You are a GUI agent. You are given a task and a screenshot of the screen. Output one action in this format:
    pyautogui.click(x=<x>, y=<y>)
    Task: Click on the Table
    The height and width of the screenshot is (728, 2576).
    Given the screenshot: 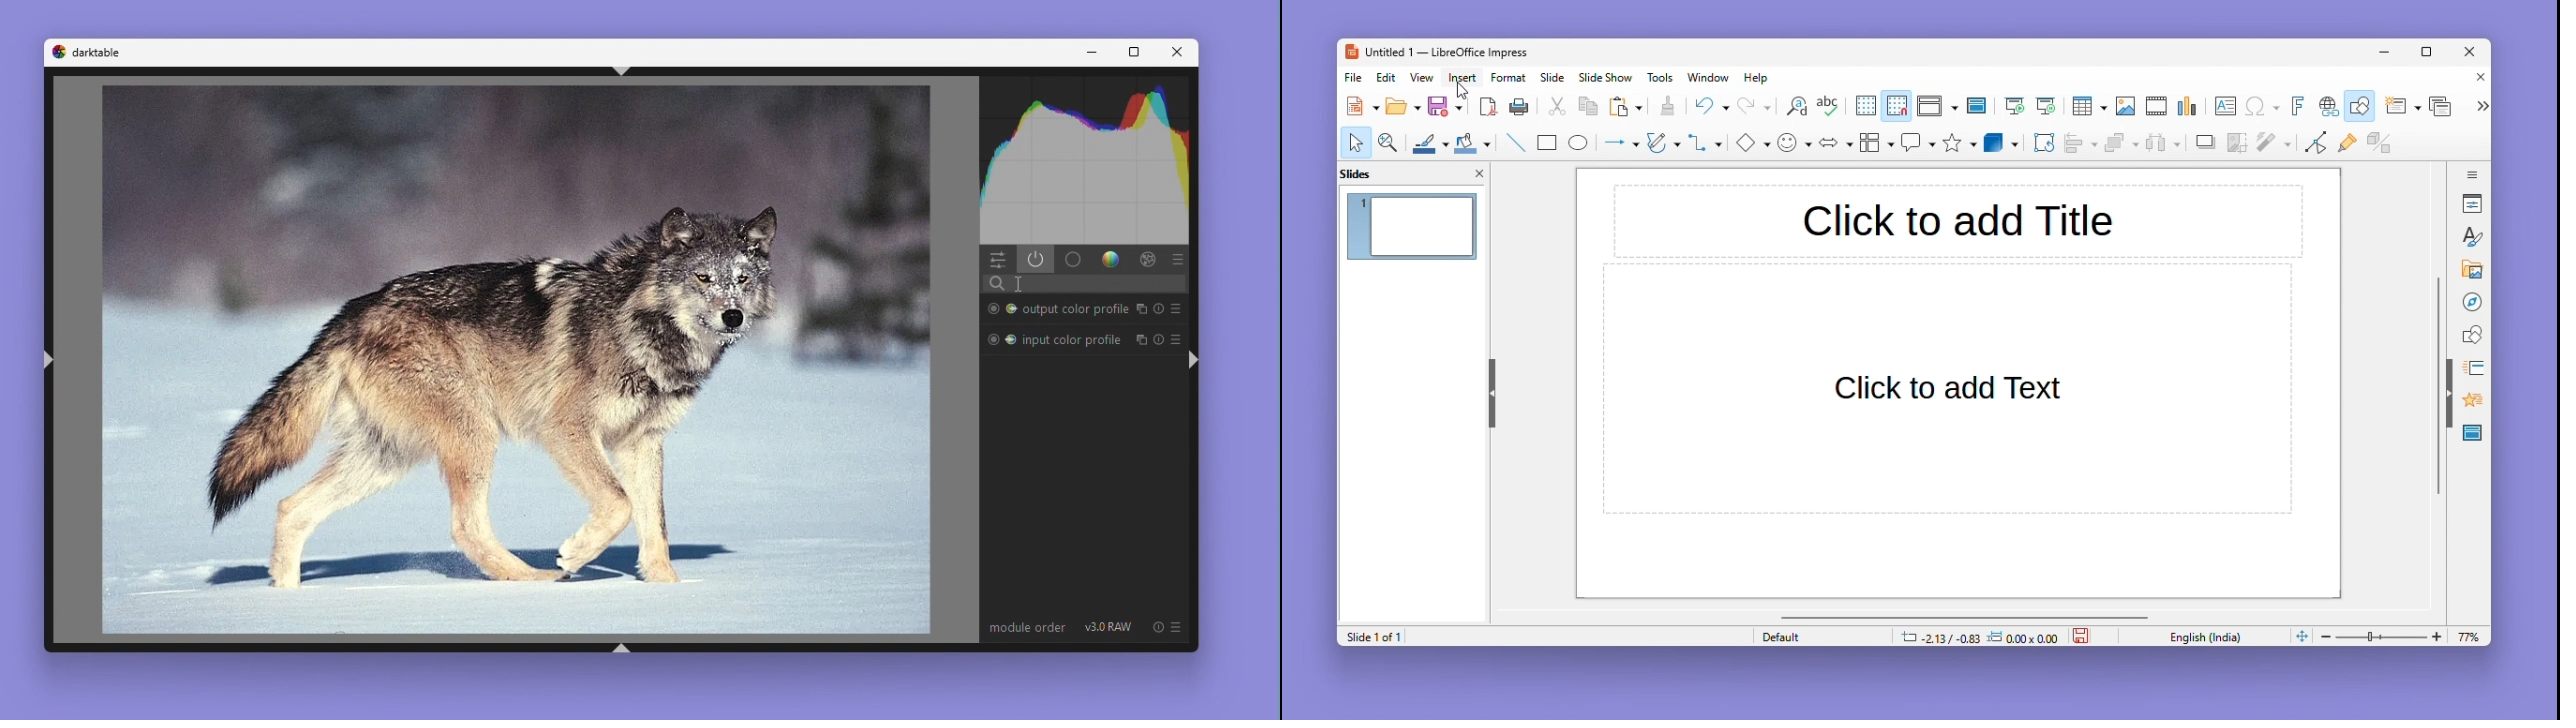 What is the action you would take?
    pyautogui.click(x=2089, y=107)
    